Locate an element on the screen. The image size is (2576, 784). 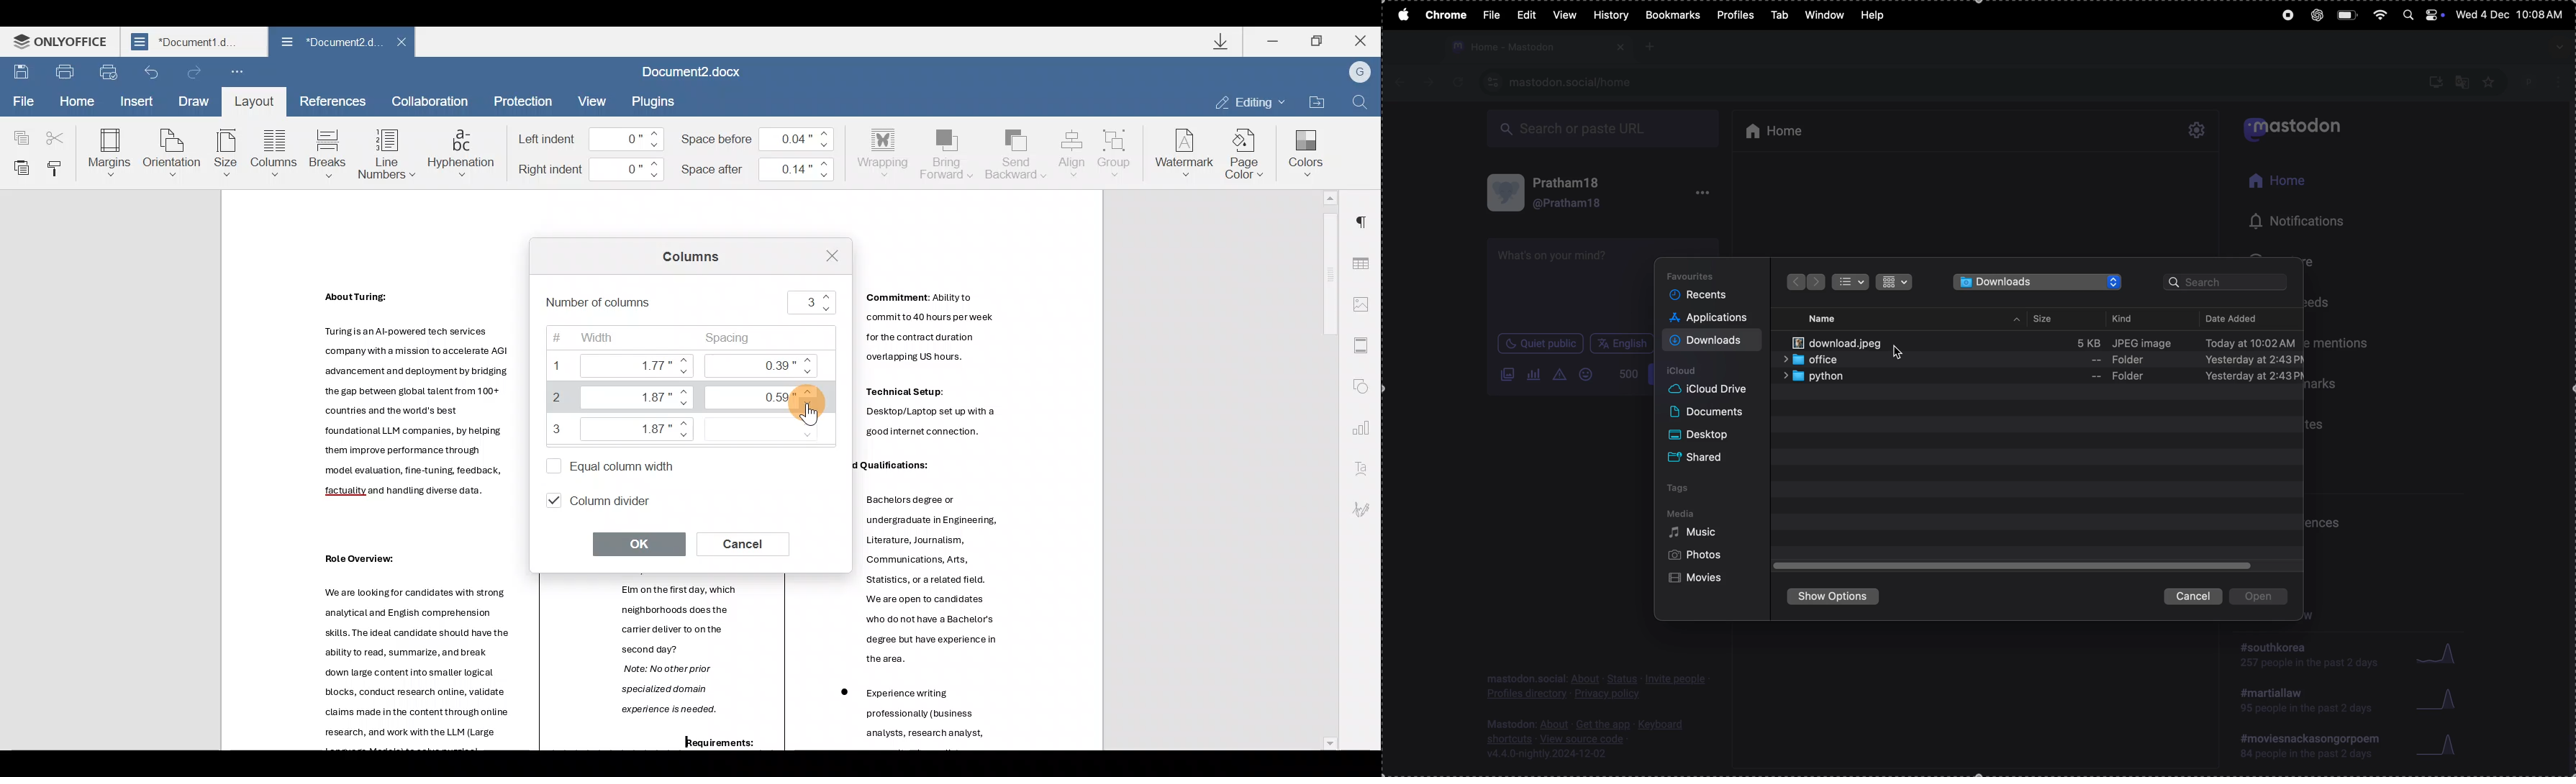
 is located at coordinates (928, 416).